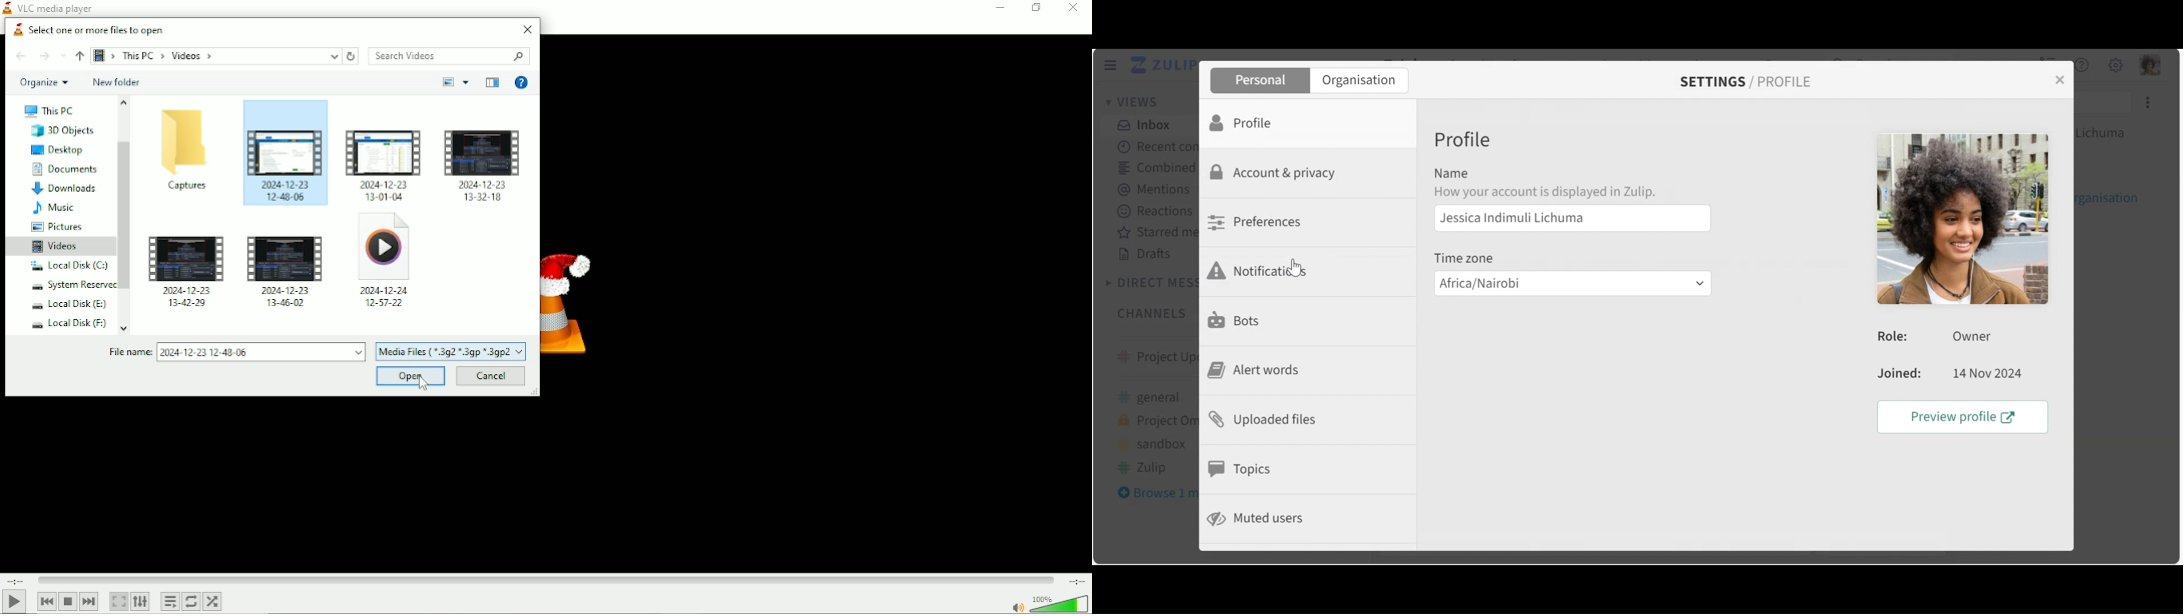 The image size is (2184, 616). I want to click on Local Disk(F:), so click(67, 323).